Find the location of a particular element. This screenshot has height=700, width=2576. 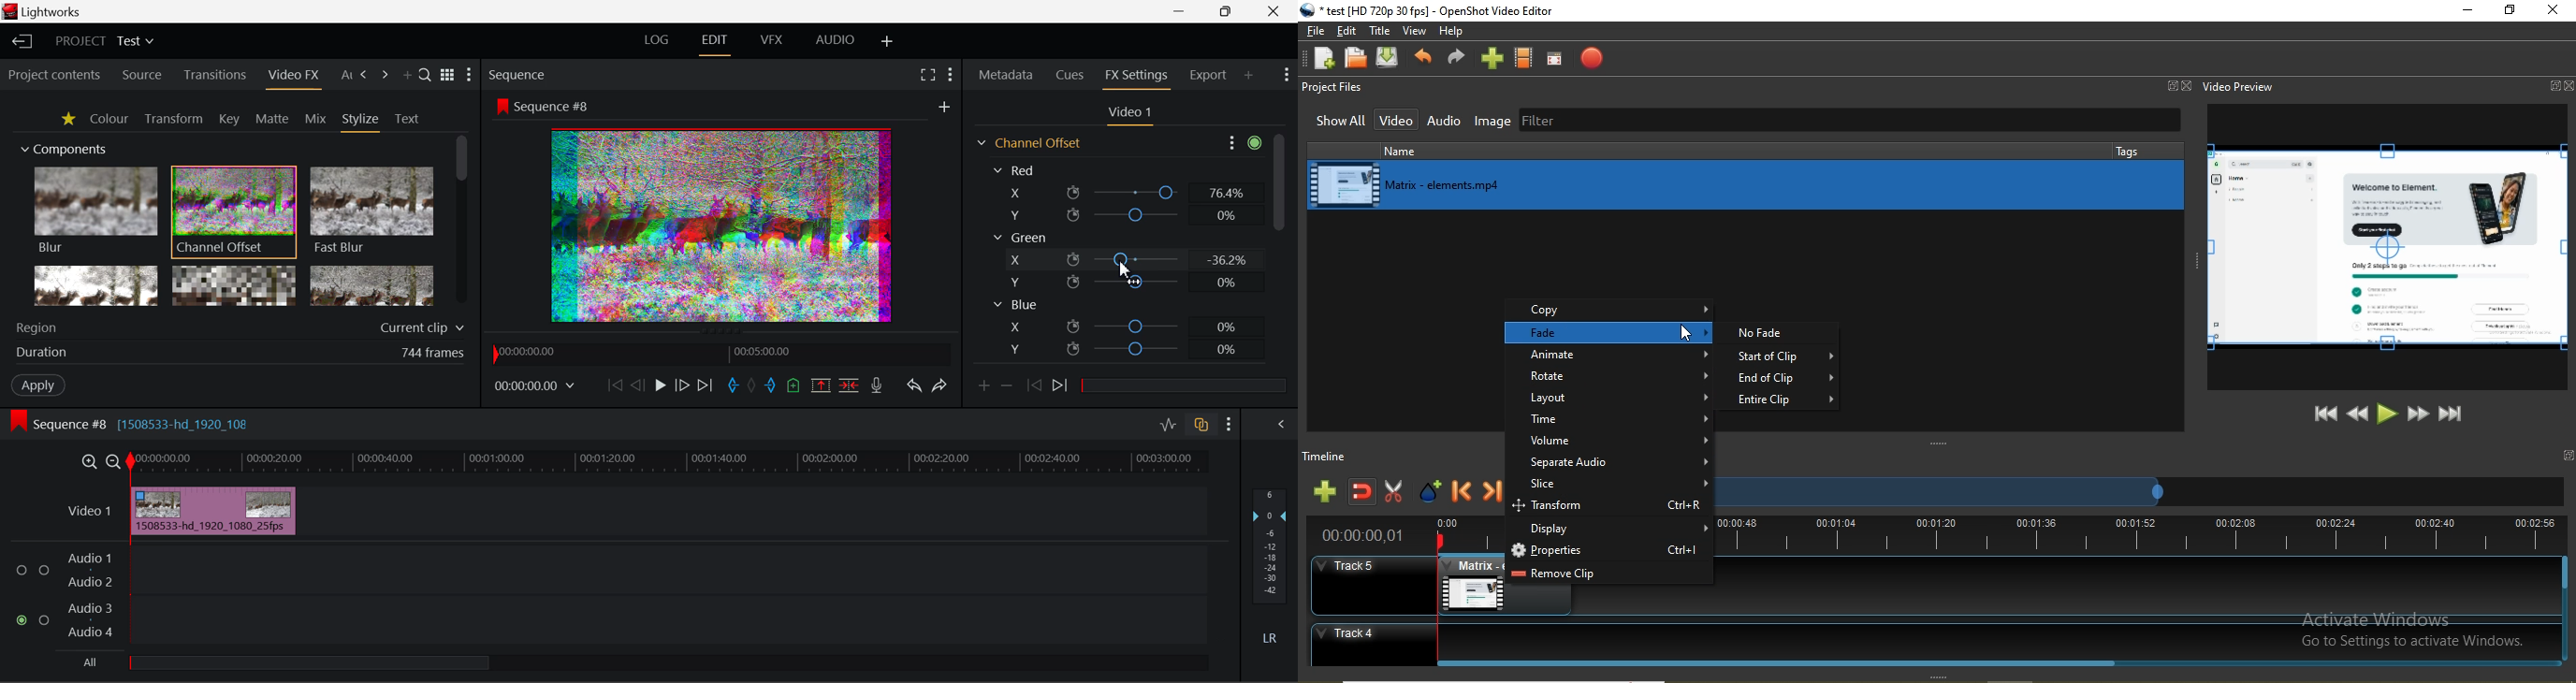

end of clip is located at coordinates (1788, 380).